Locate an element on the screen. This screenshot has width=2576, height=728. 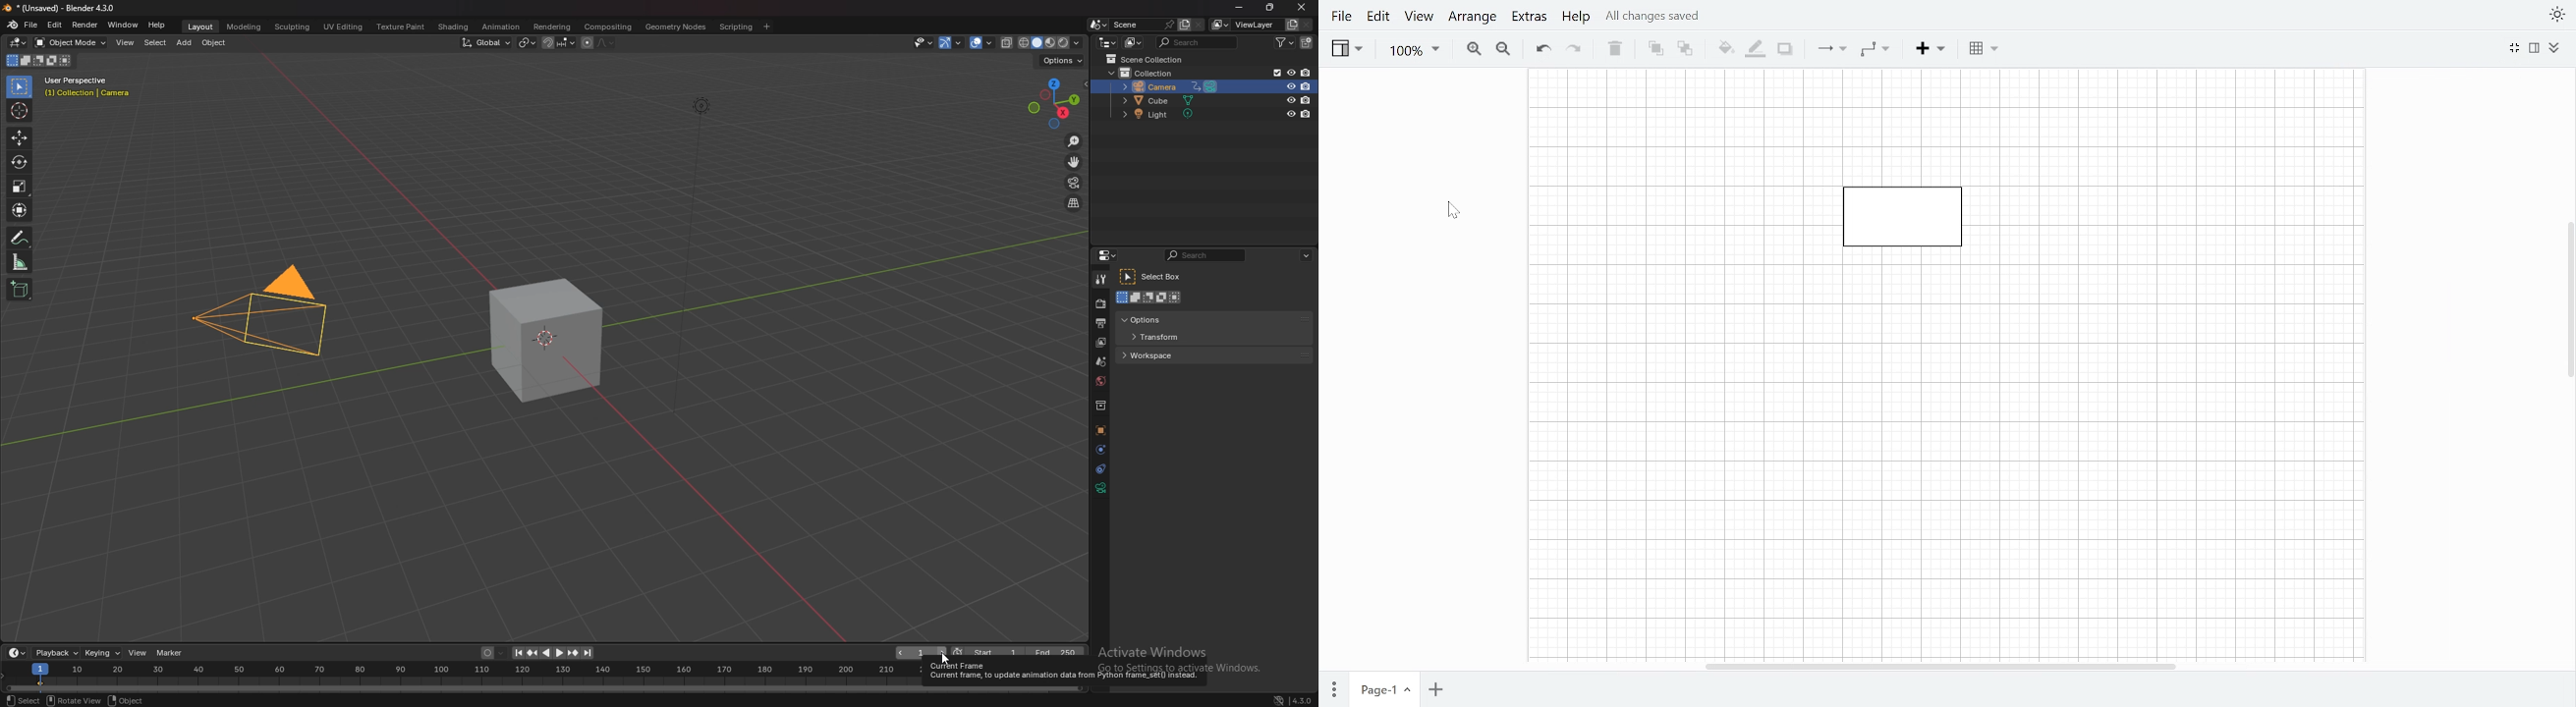
remove viewlayer is located at coordinates (1307, 24).